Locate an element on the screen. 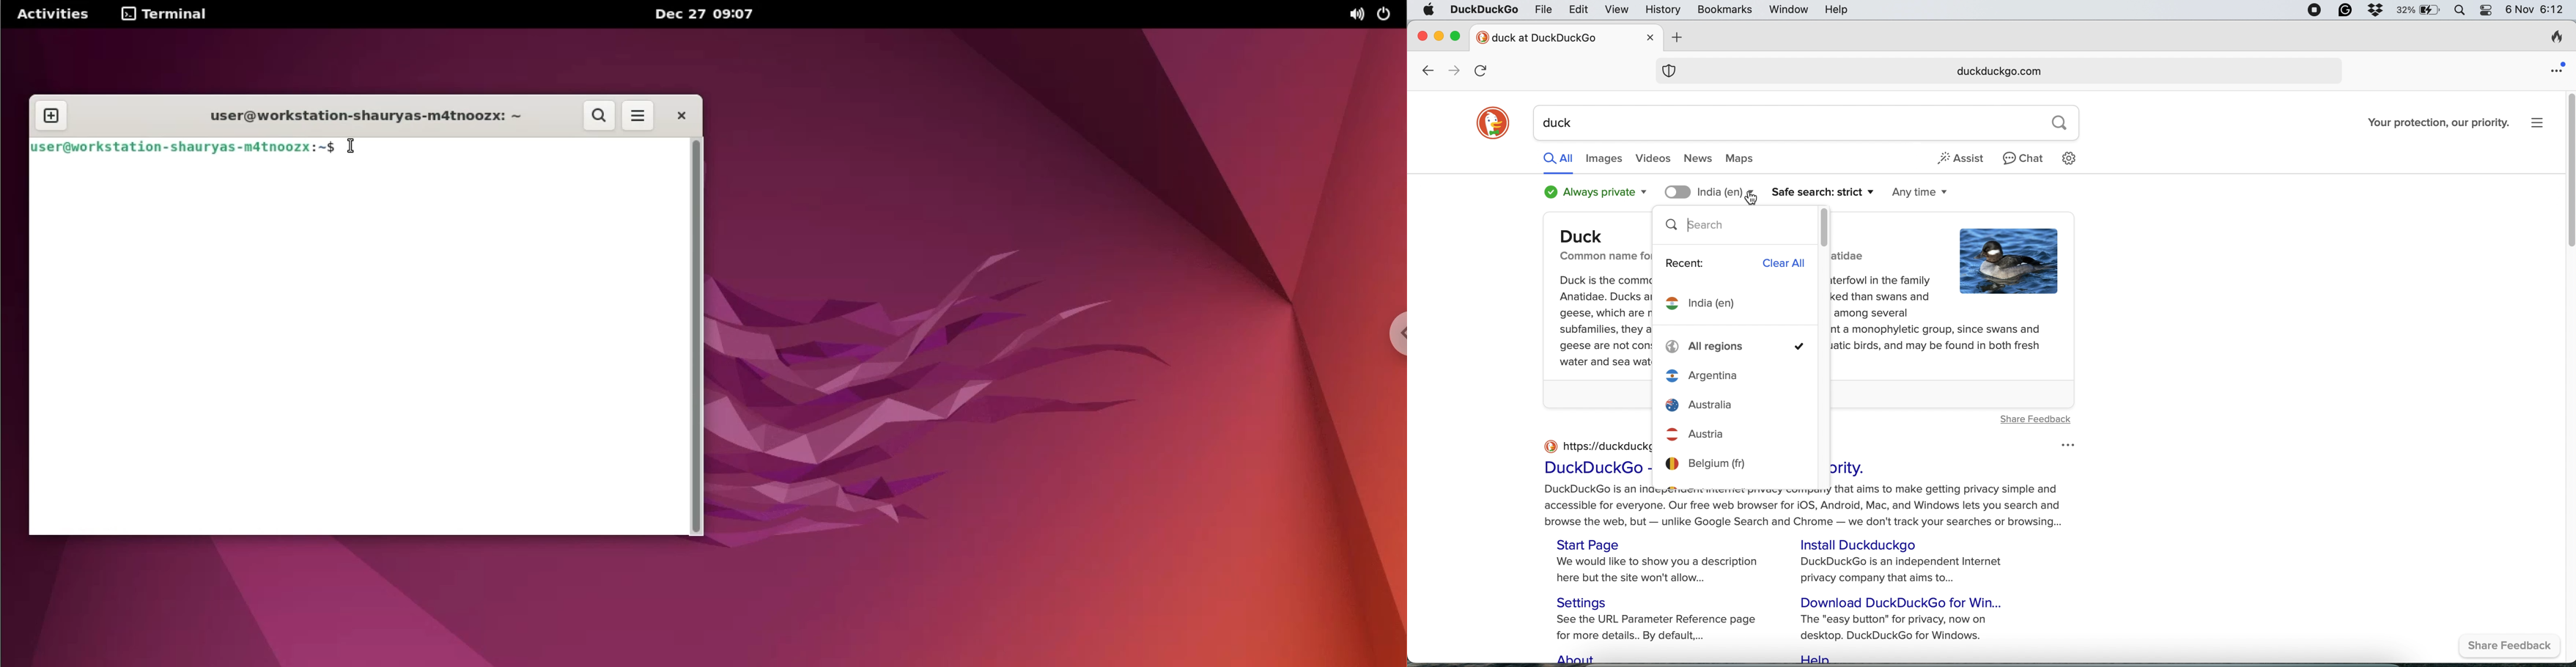 This screenshot has width=2576, height=672. australia is located at coordinates (1738, 404).